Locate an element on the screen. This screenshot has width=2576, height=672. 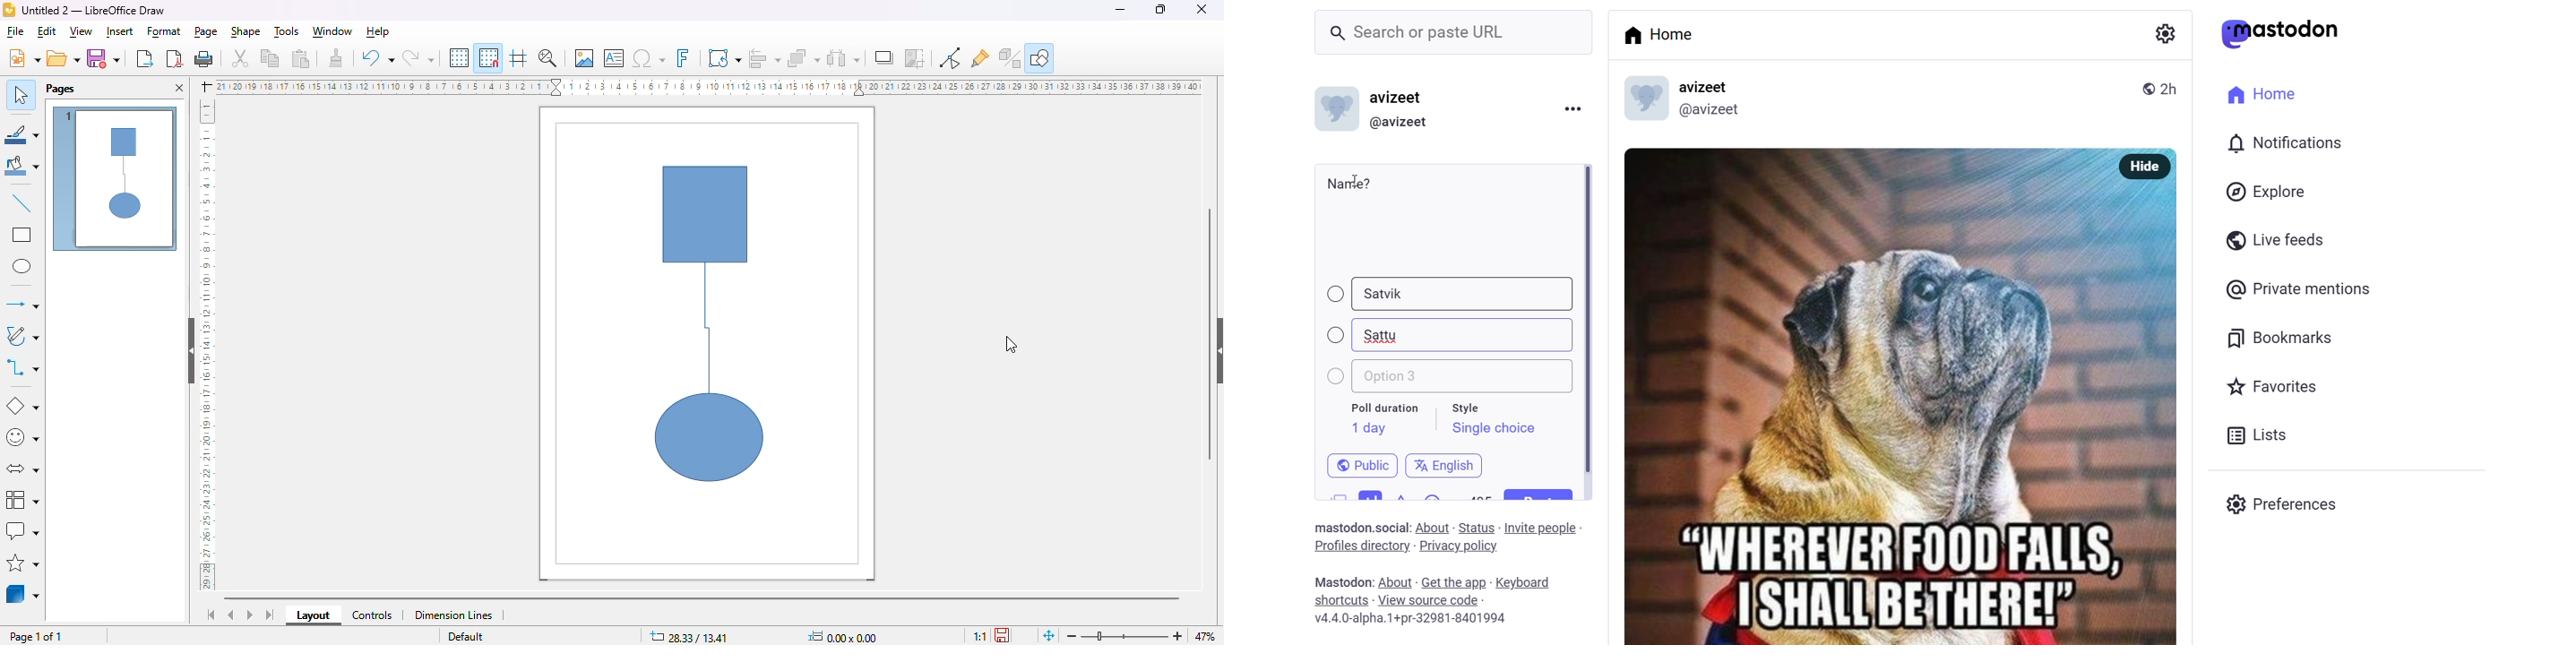
flowchart is located at coordinates (22, 499).